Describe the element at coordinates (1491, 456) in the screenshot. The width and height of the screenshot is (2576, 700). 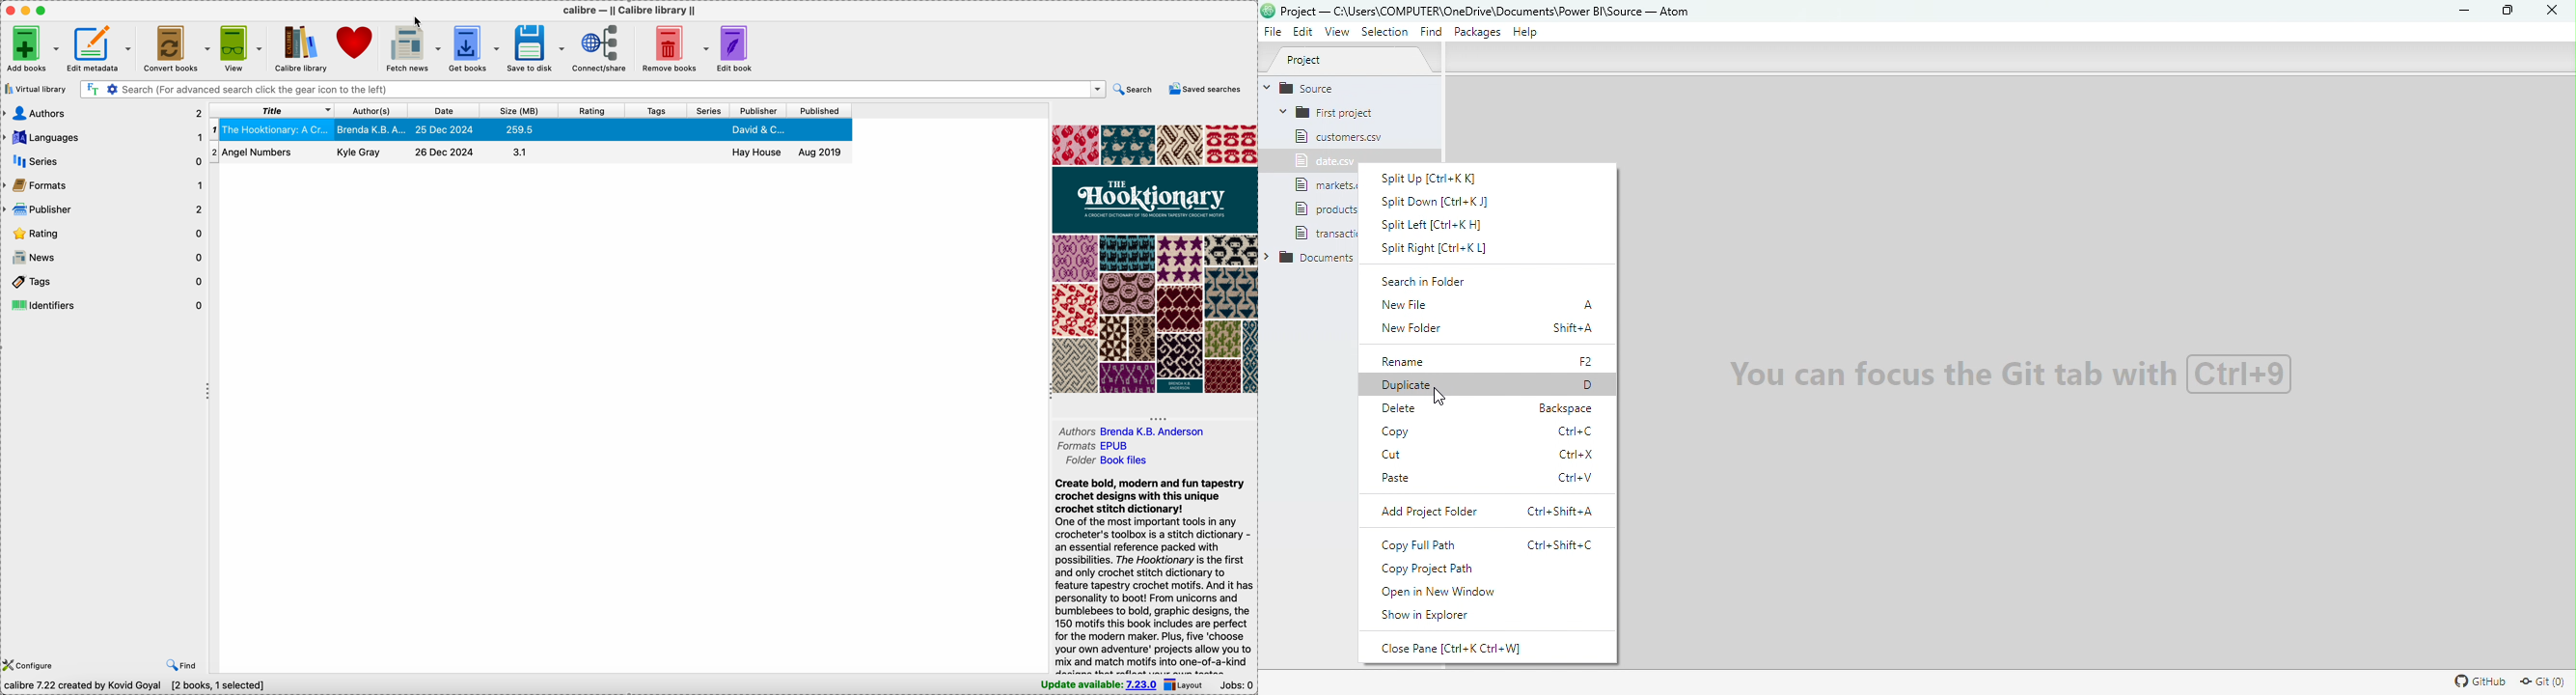
I see `Cut` at that location.